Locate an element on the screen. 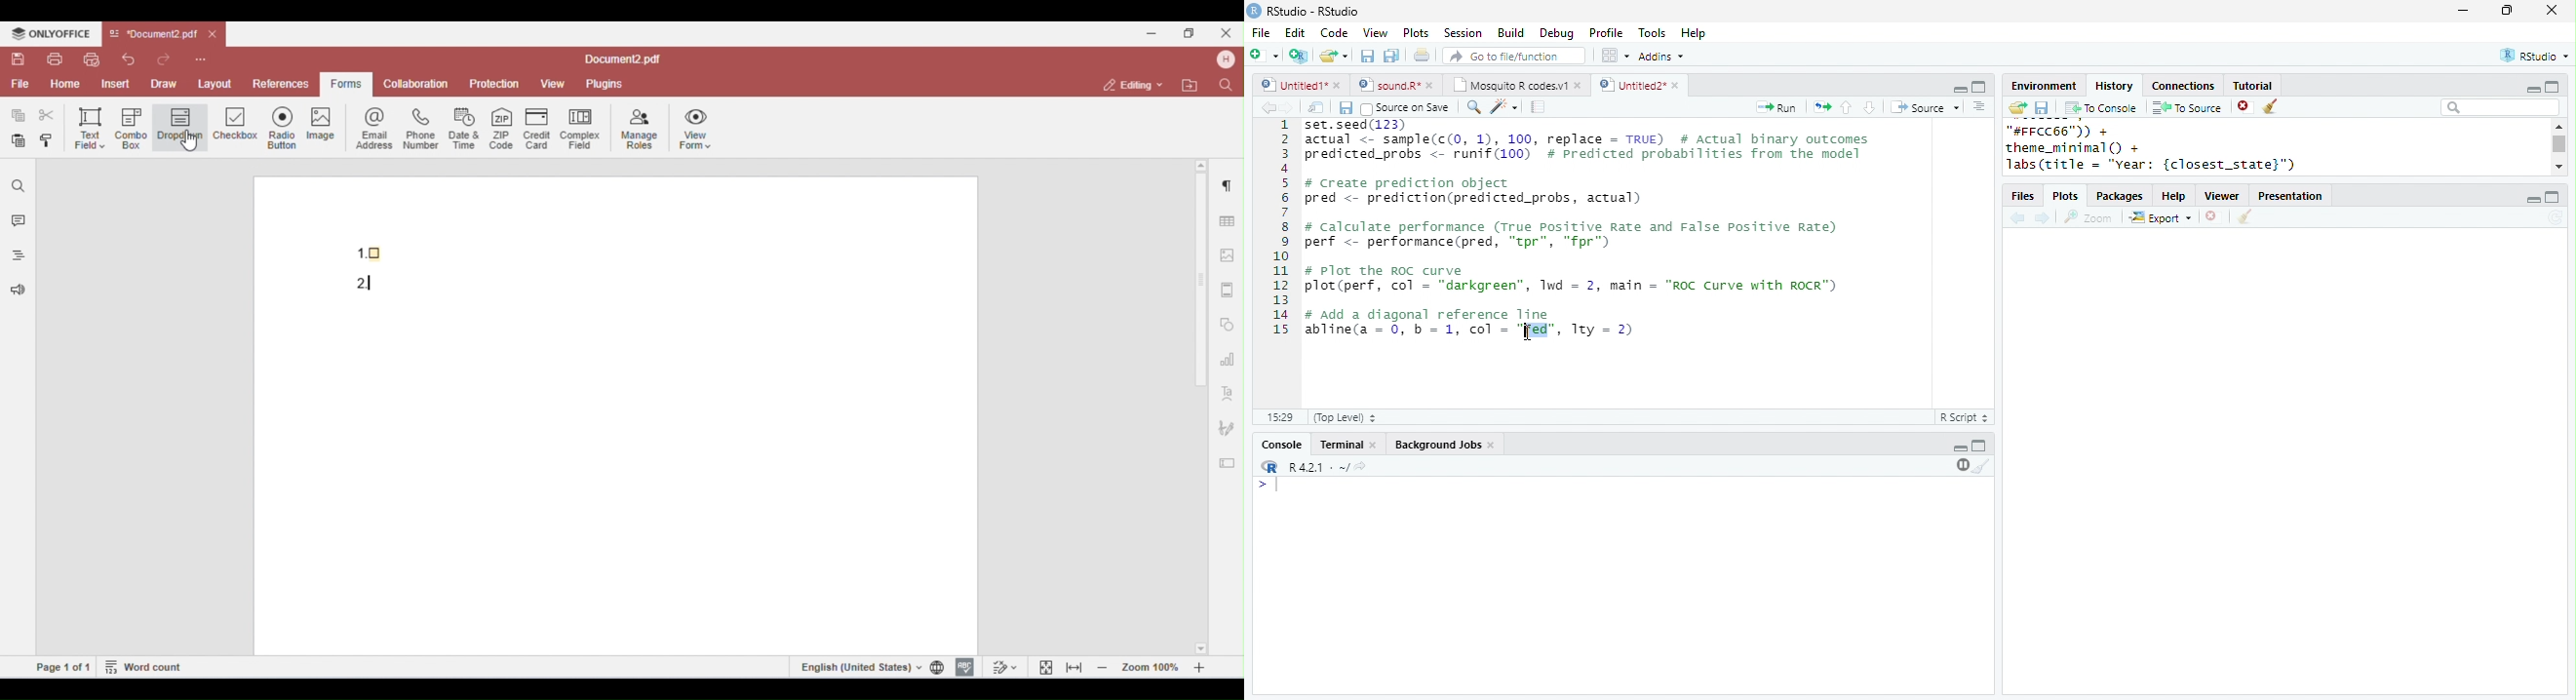  Build is located at coordinates (1510, 33).